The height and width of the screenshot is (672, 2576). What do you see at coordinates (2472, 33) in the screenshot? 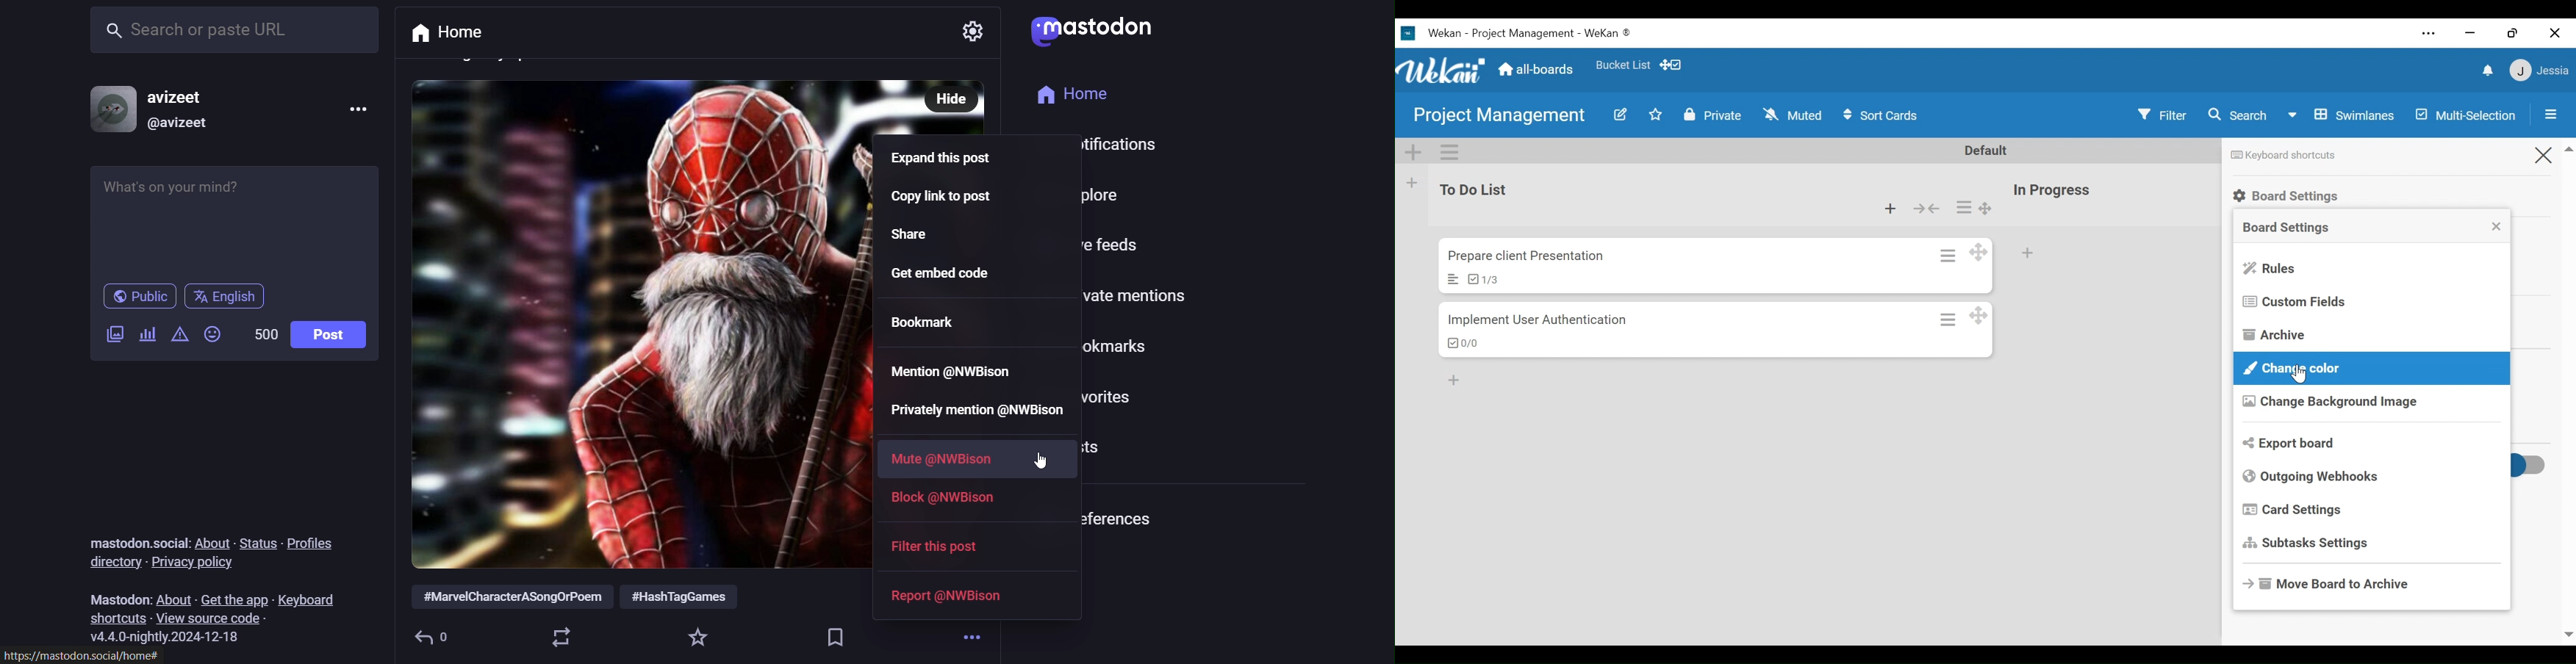
I see `close` at bounding box center [2472, 33].